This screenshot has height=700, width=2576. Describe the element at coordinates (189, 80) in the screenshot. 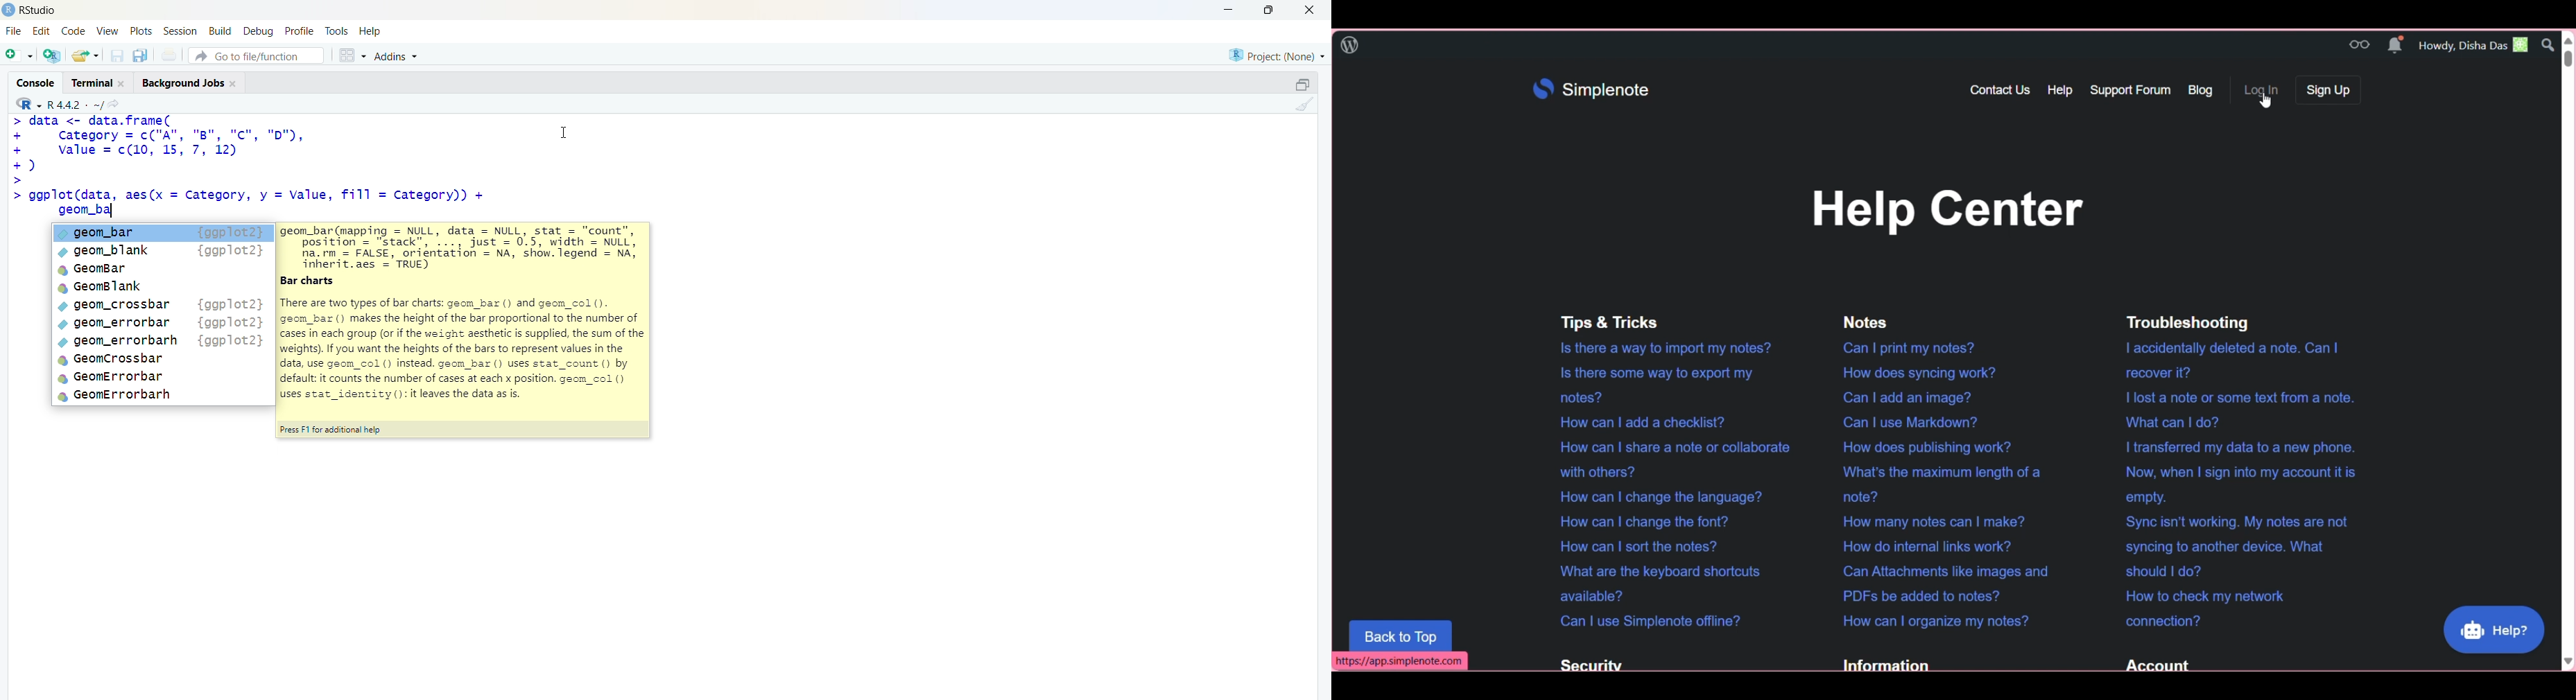

I see `Background Jobs` at that location.